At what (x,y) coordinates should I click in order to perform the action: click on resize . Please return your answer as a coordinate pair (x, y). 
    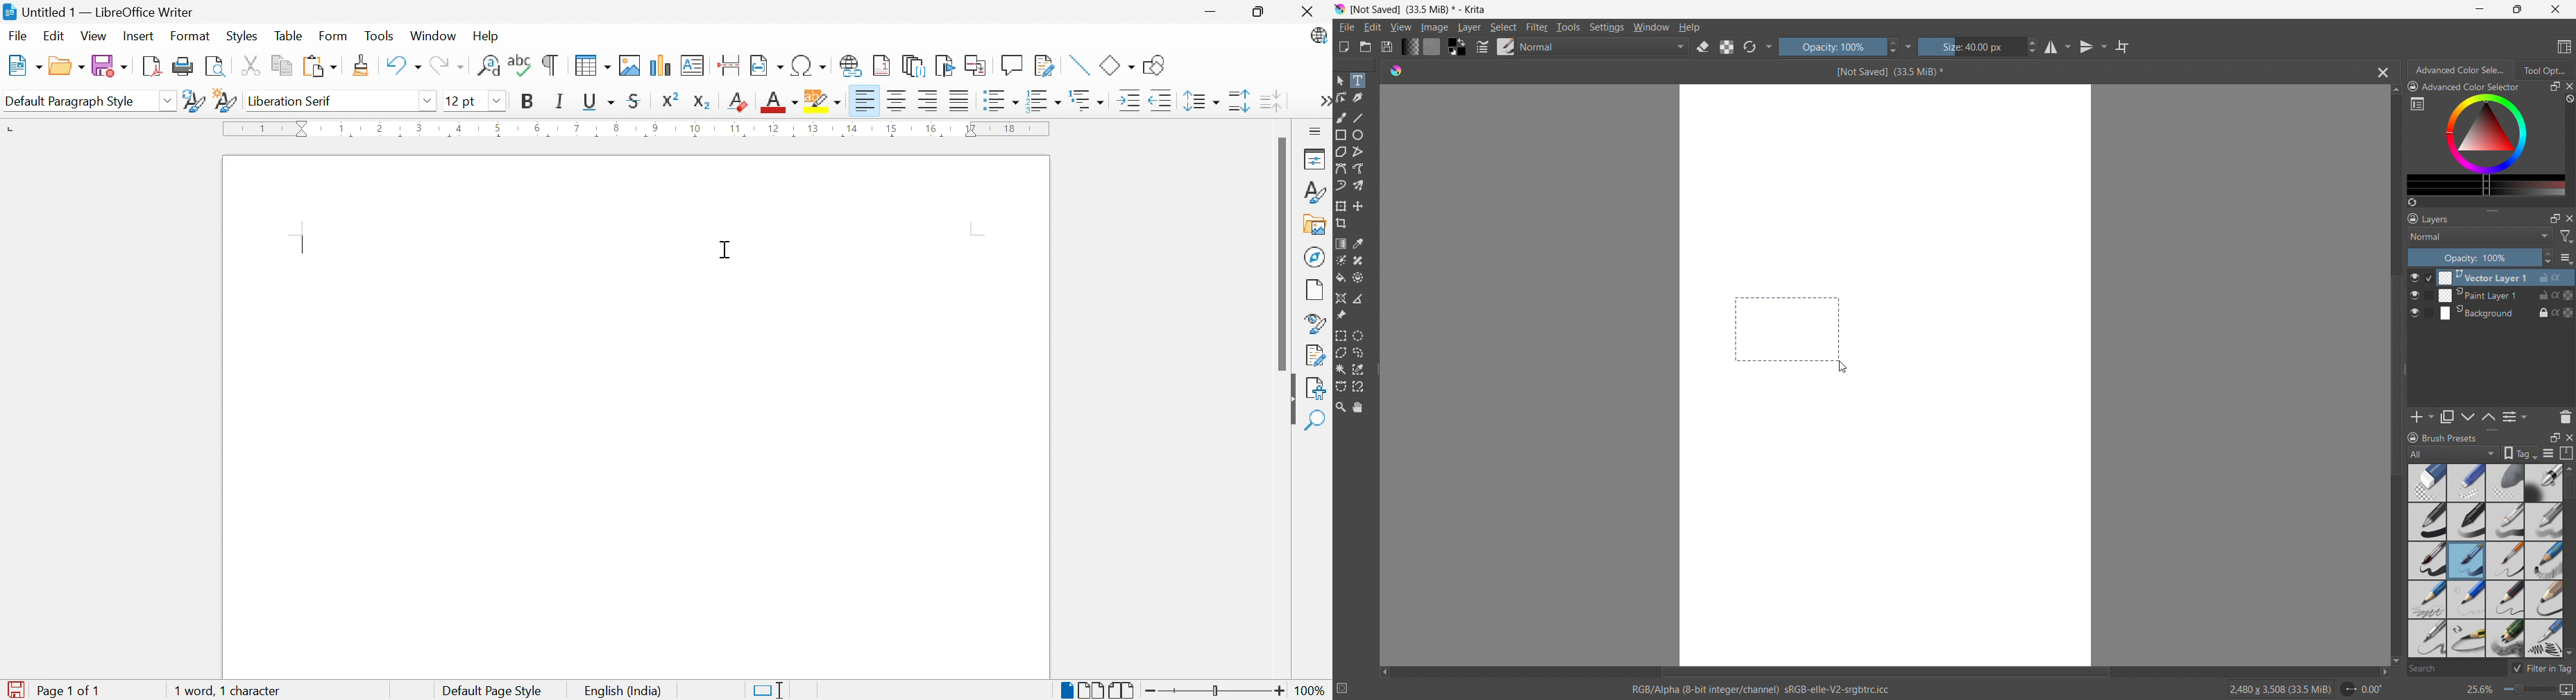
    Looking at the image, I should click on (2491, 430).